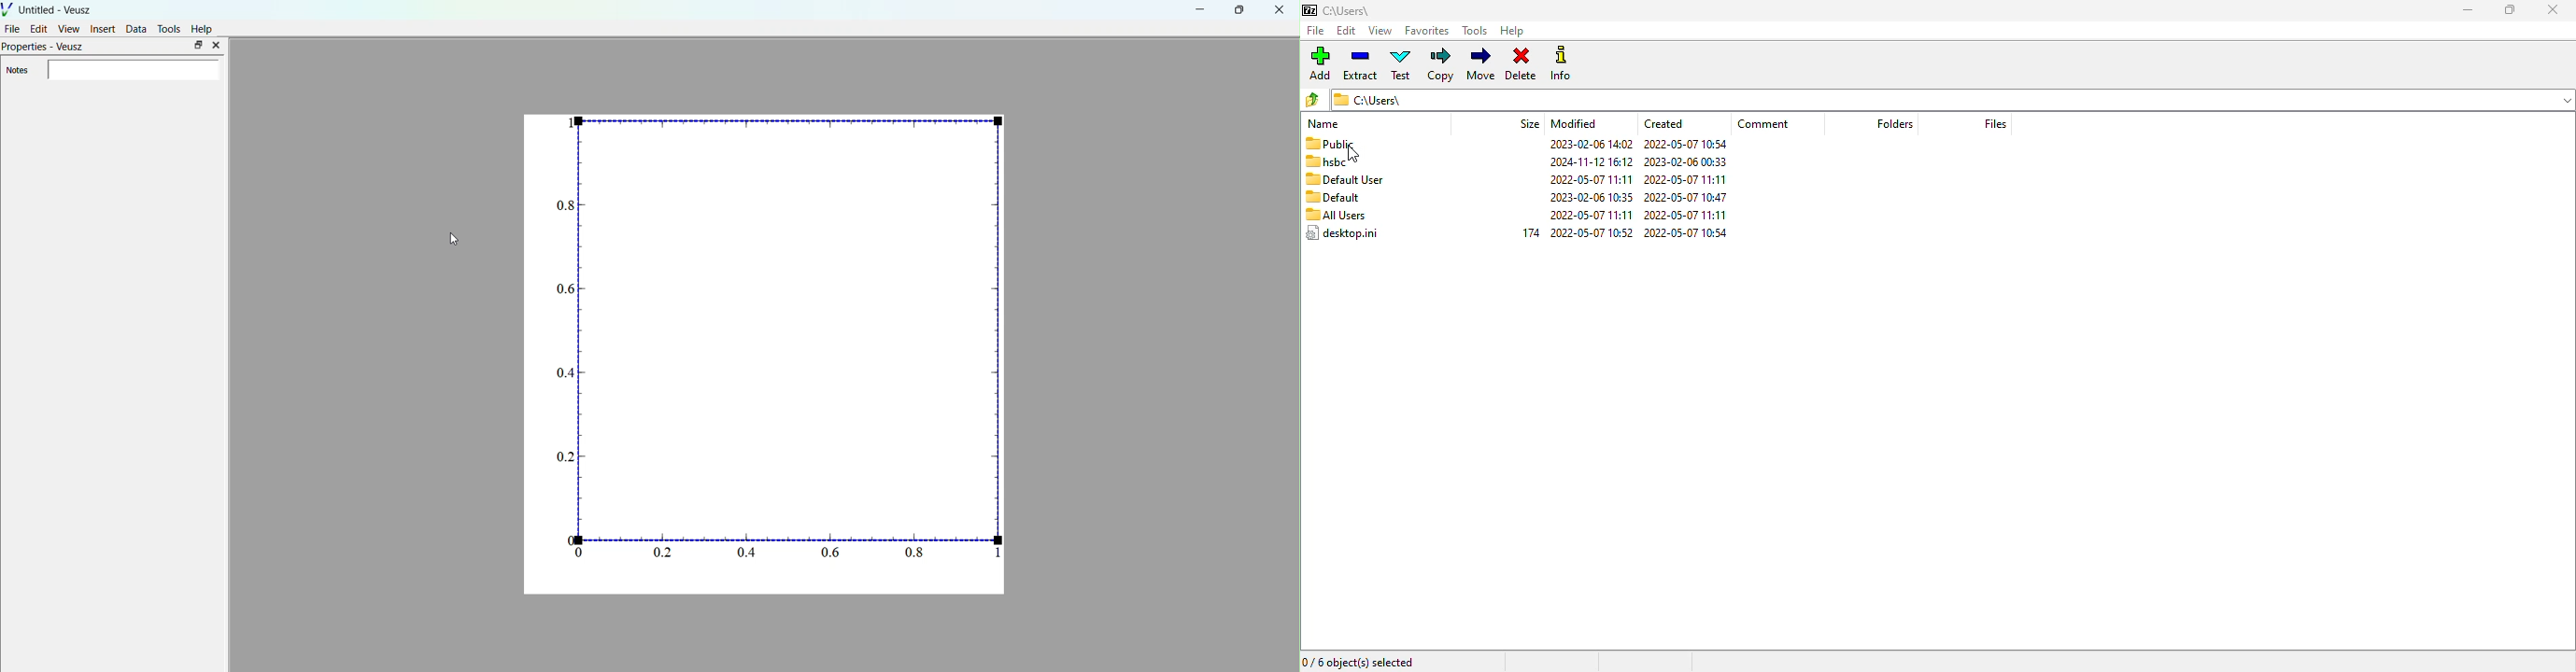 The image size is (2576, 672). I want to click on tools, so click(1476, 30).